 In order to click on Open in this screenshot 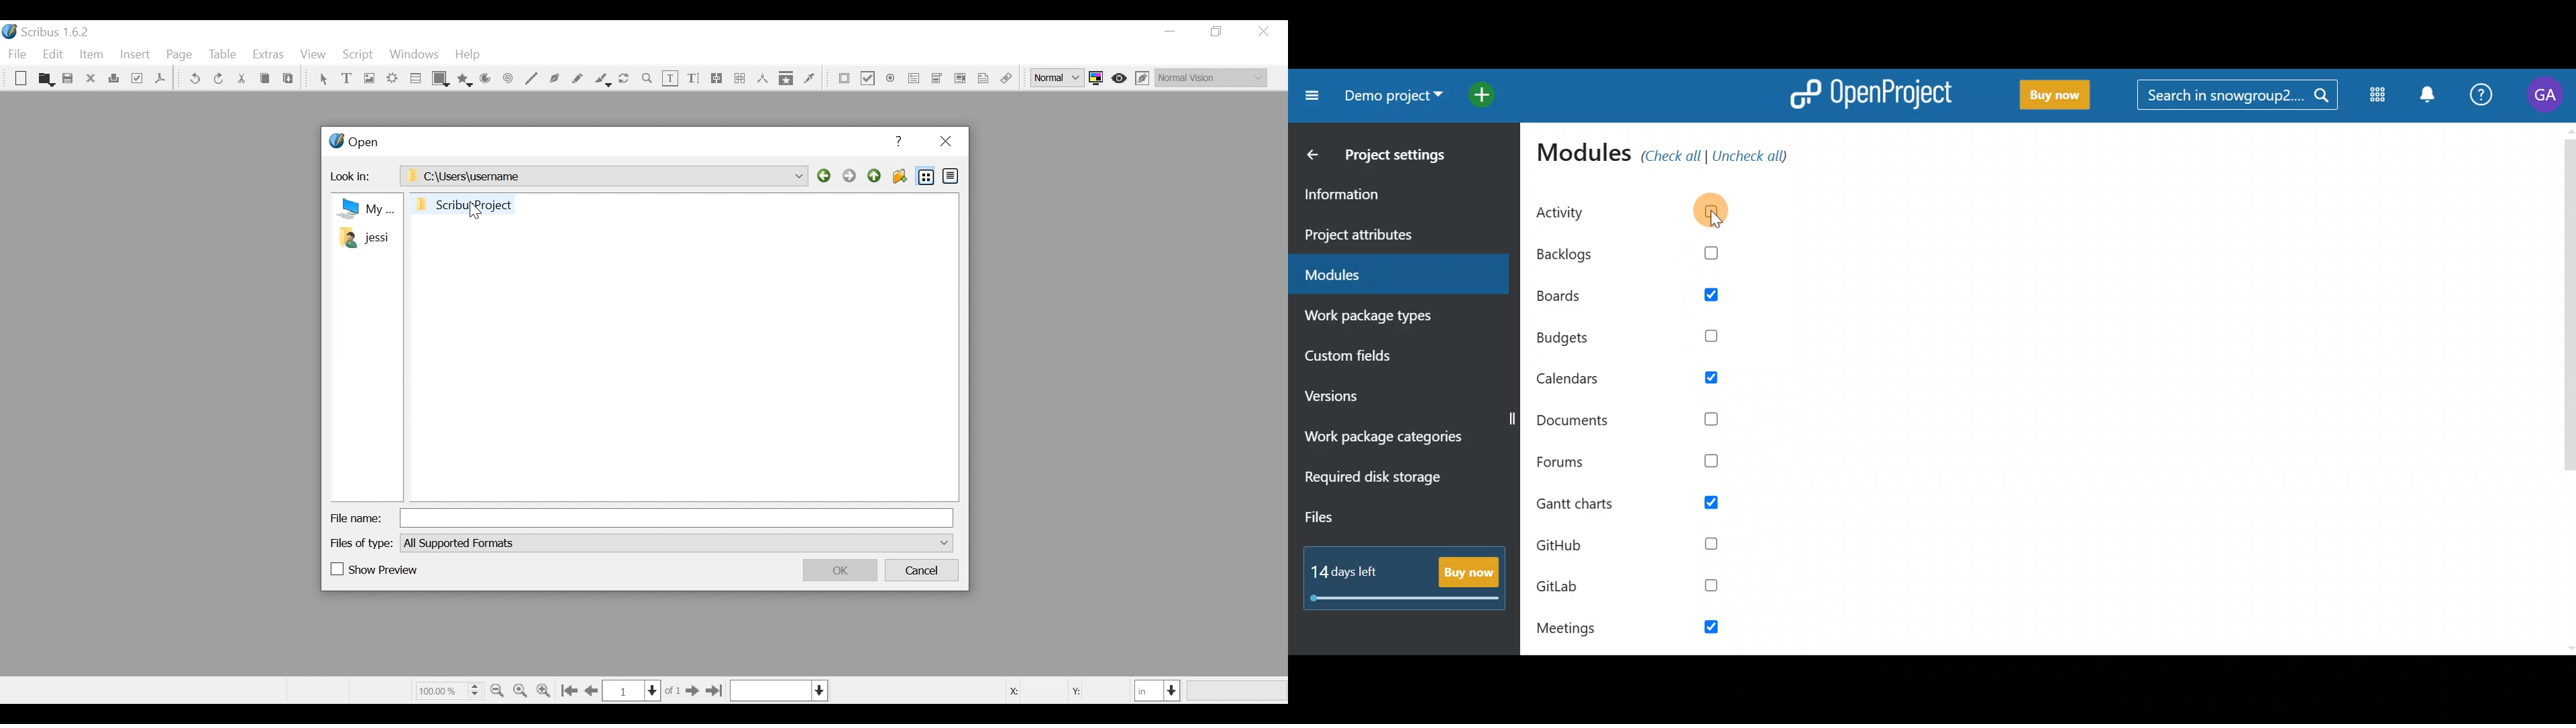, I will do `click(353, 143)`.